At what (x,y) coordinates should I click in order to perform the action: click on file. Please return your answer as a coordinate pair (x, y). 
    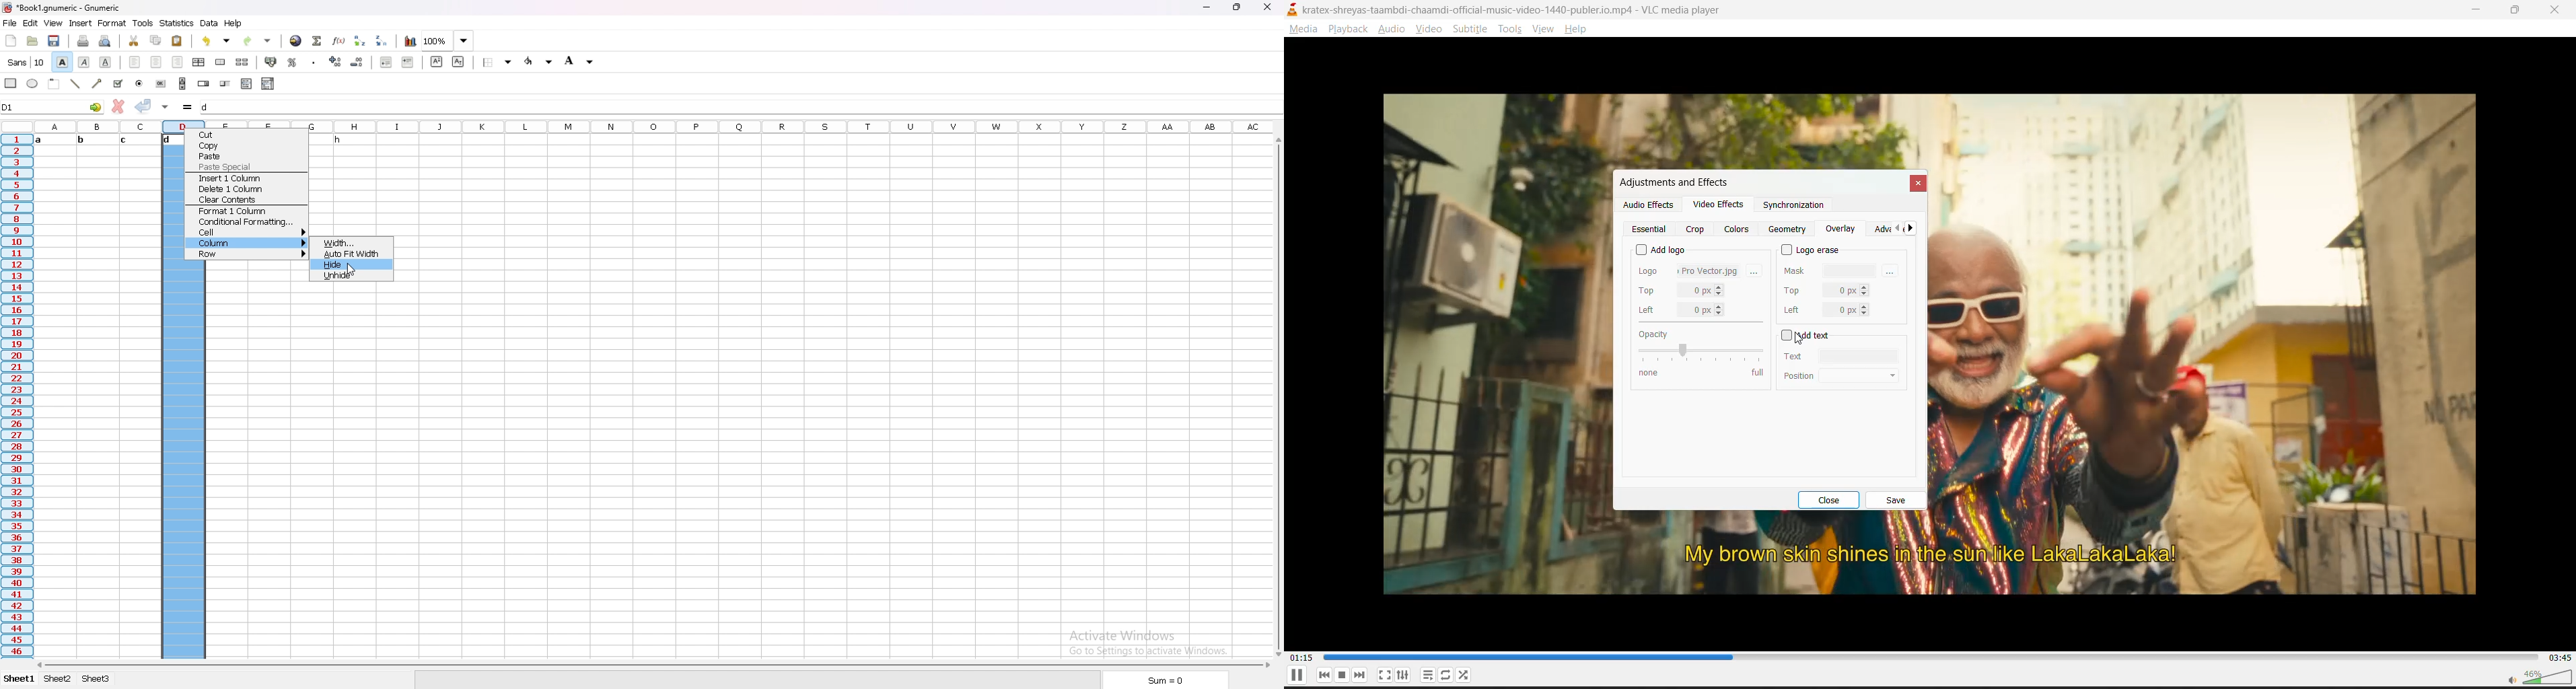
    Looking at the image, I should click on (10, 22).